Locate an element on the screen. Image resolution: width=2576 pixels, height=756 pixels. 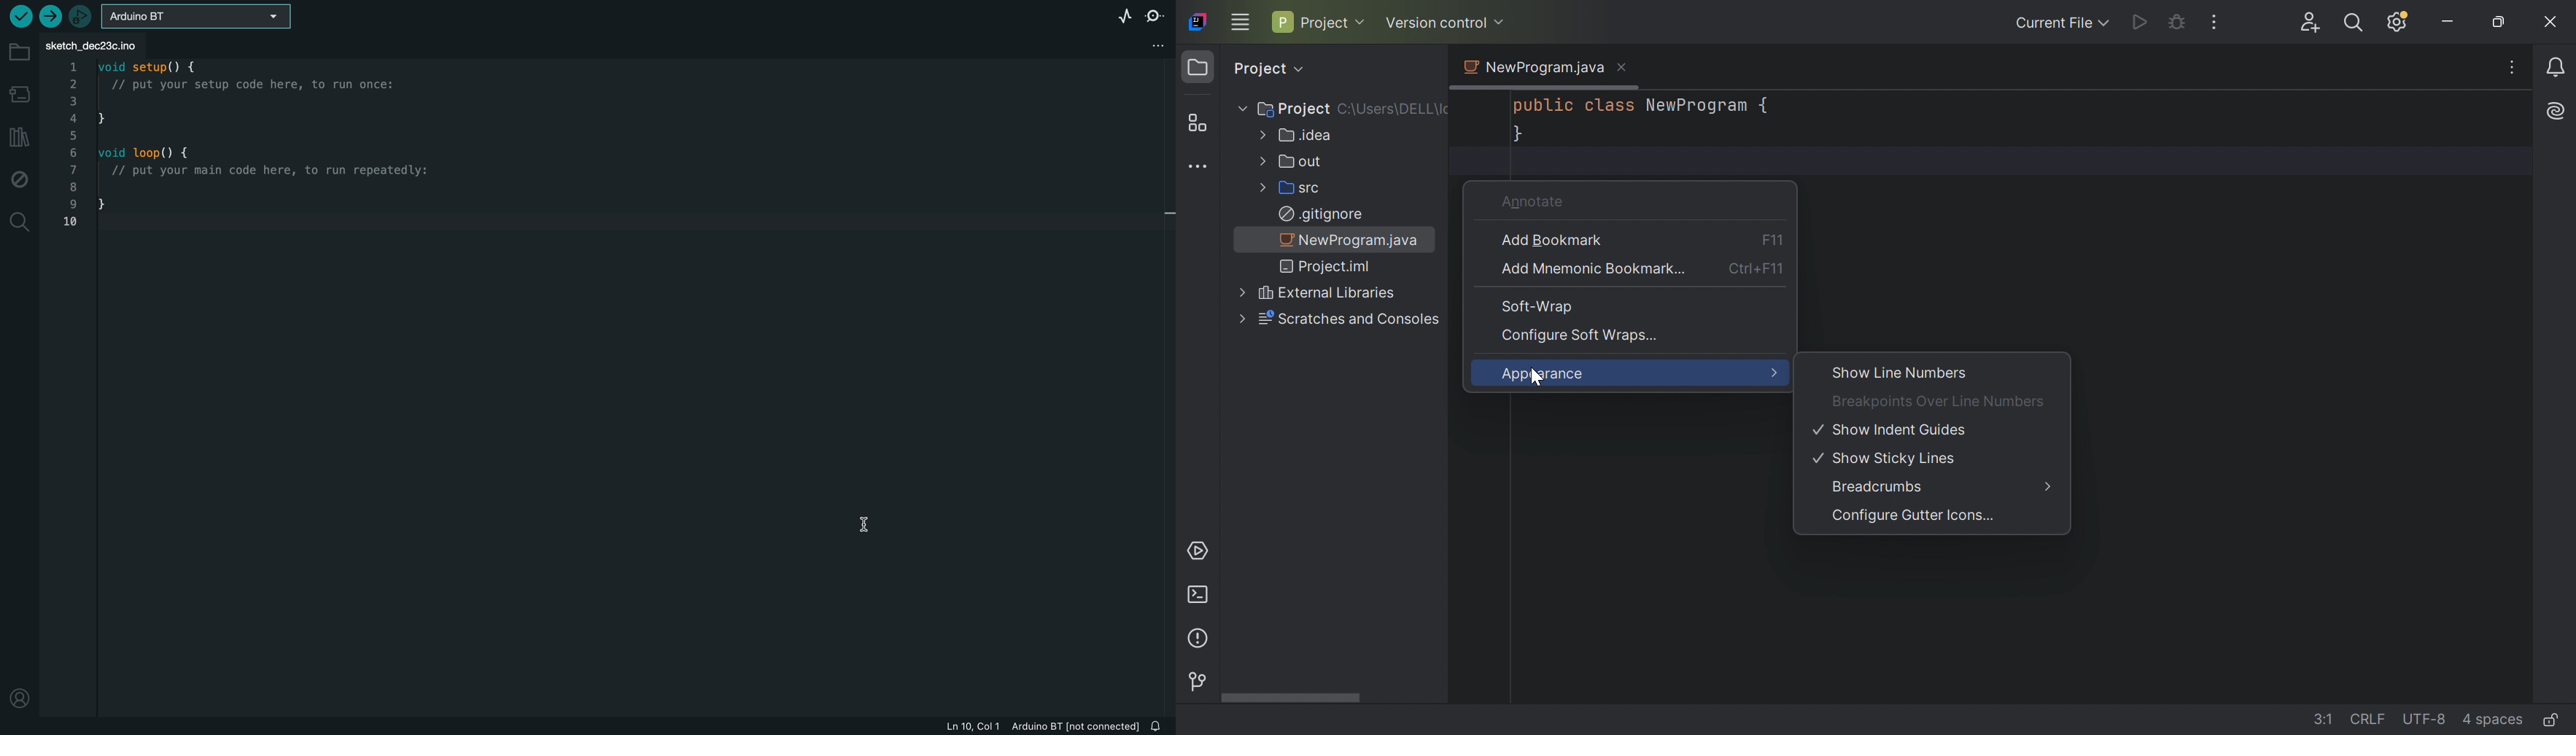
 is located at coordinates (2512, 69).